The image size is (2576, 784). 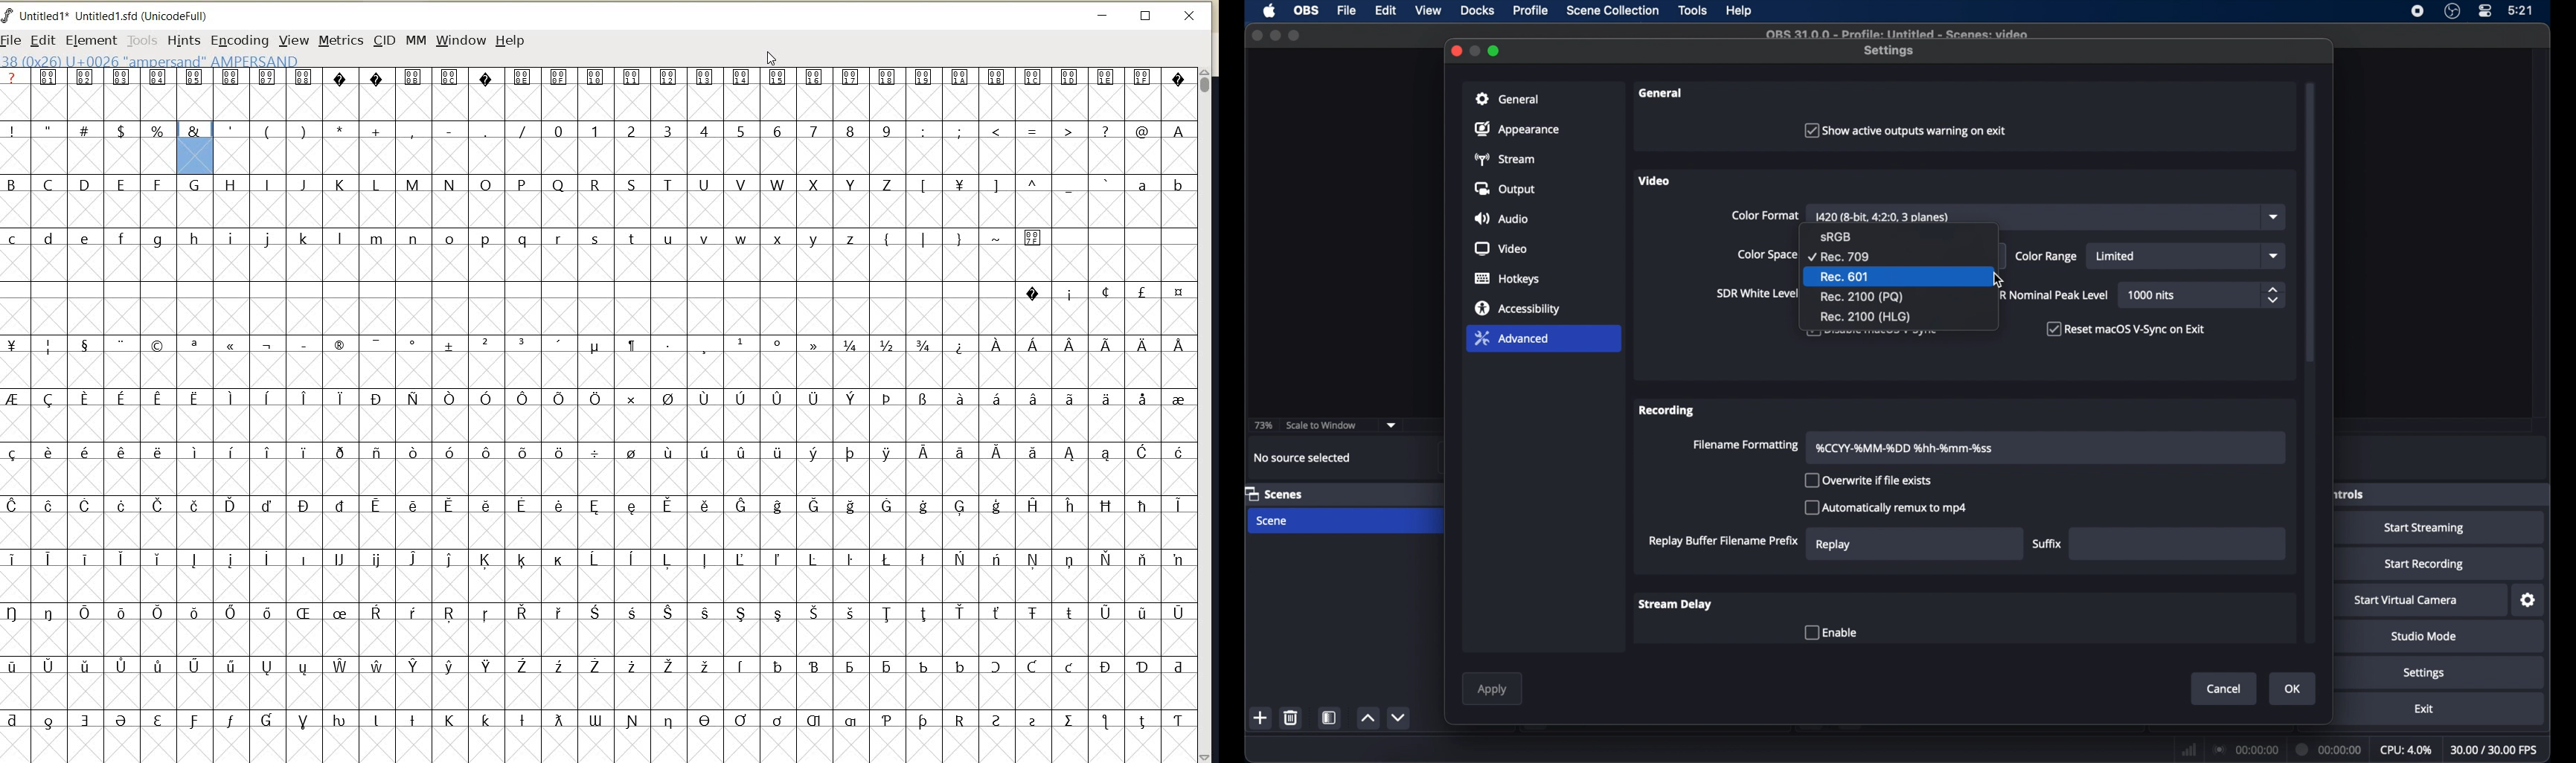 What do you see at coordinates (1765, 215) in the screenshot?
I see `color format` at bounding box center [1765, 215].